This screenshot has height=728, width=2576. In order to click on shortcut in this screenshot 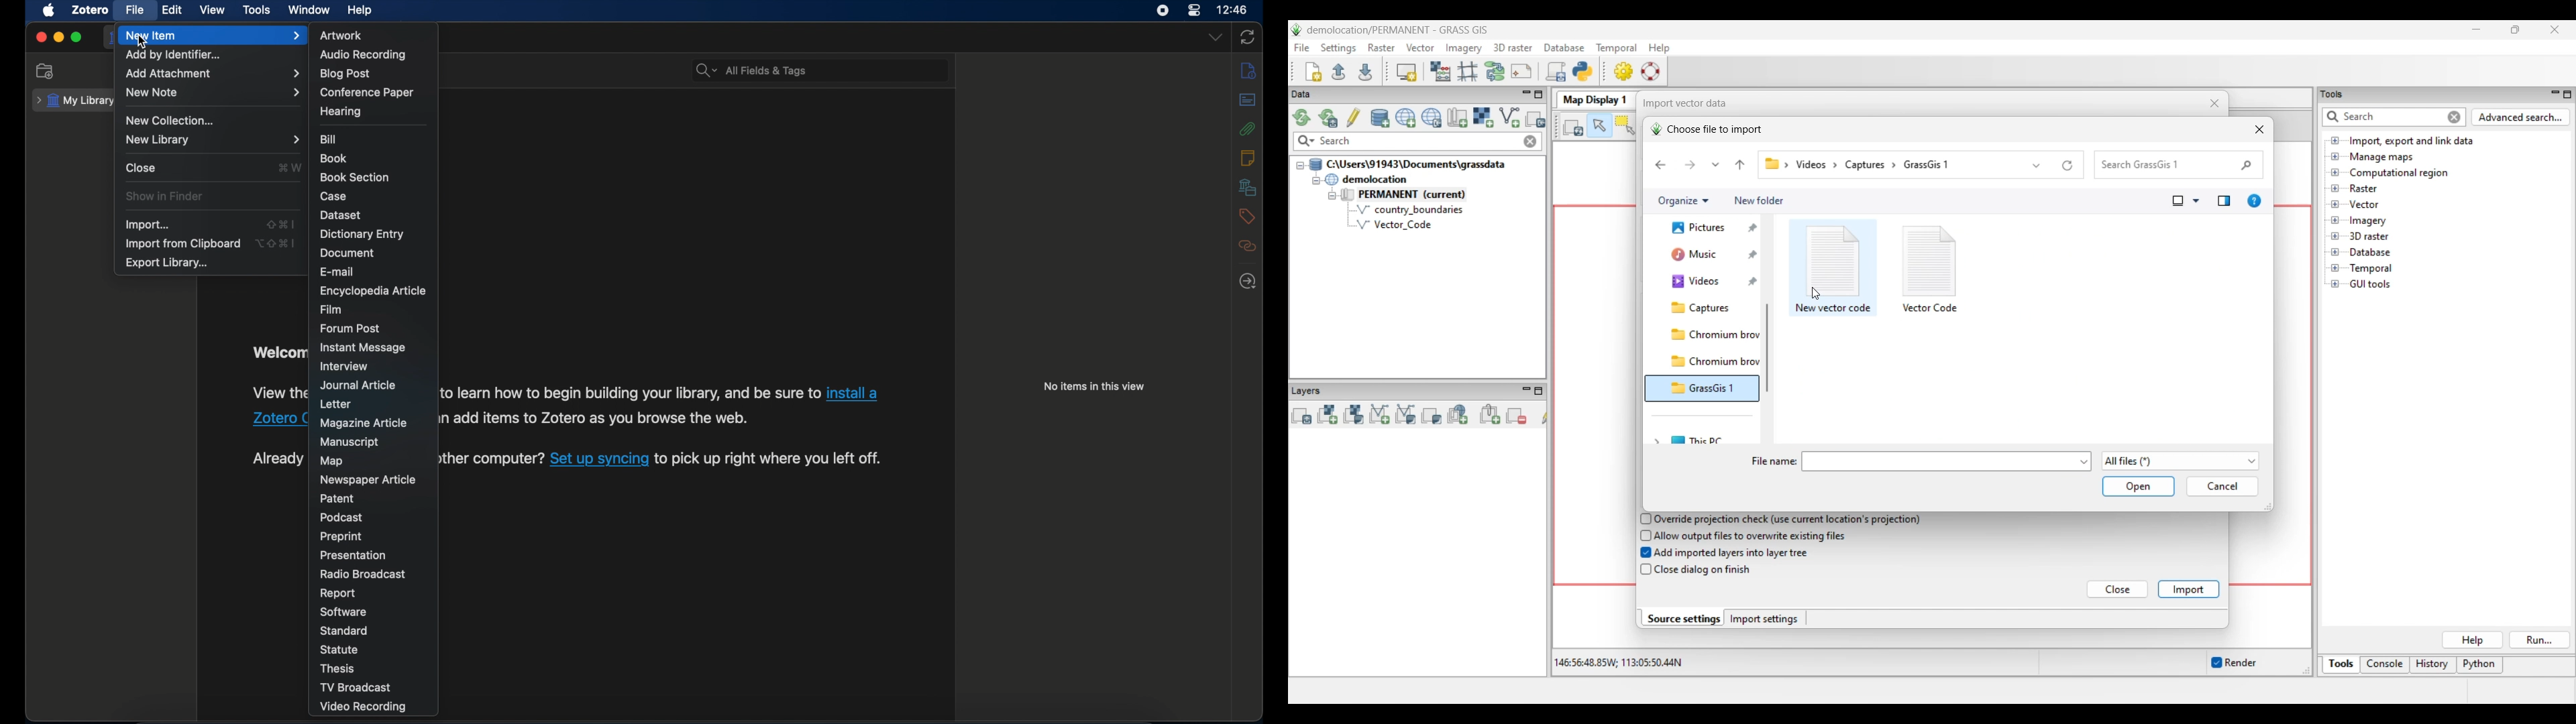, I will do `click(288, 167)`.